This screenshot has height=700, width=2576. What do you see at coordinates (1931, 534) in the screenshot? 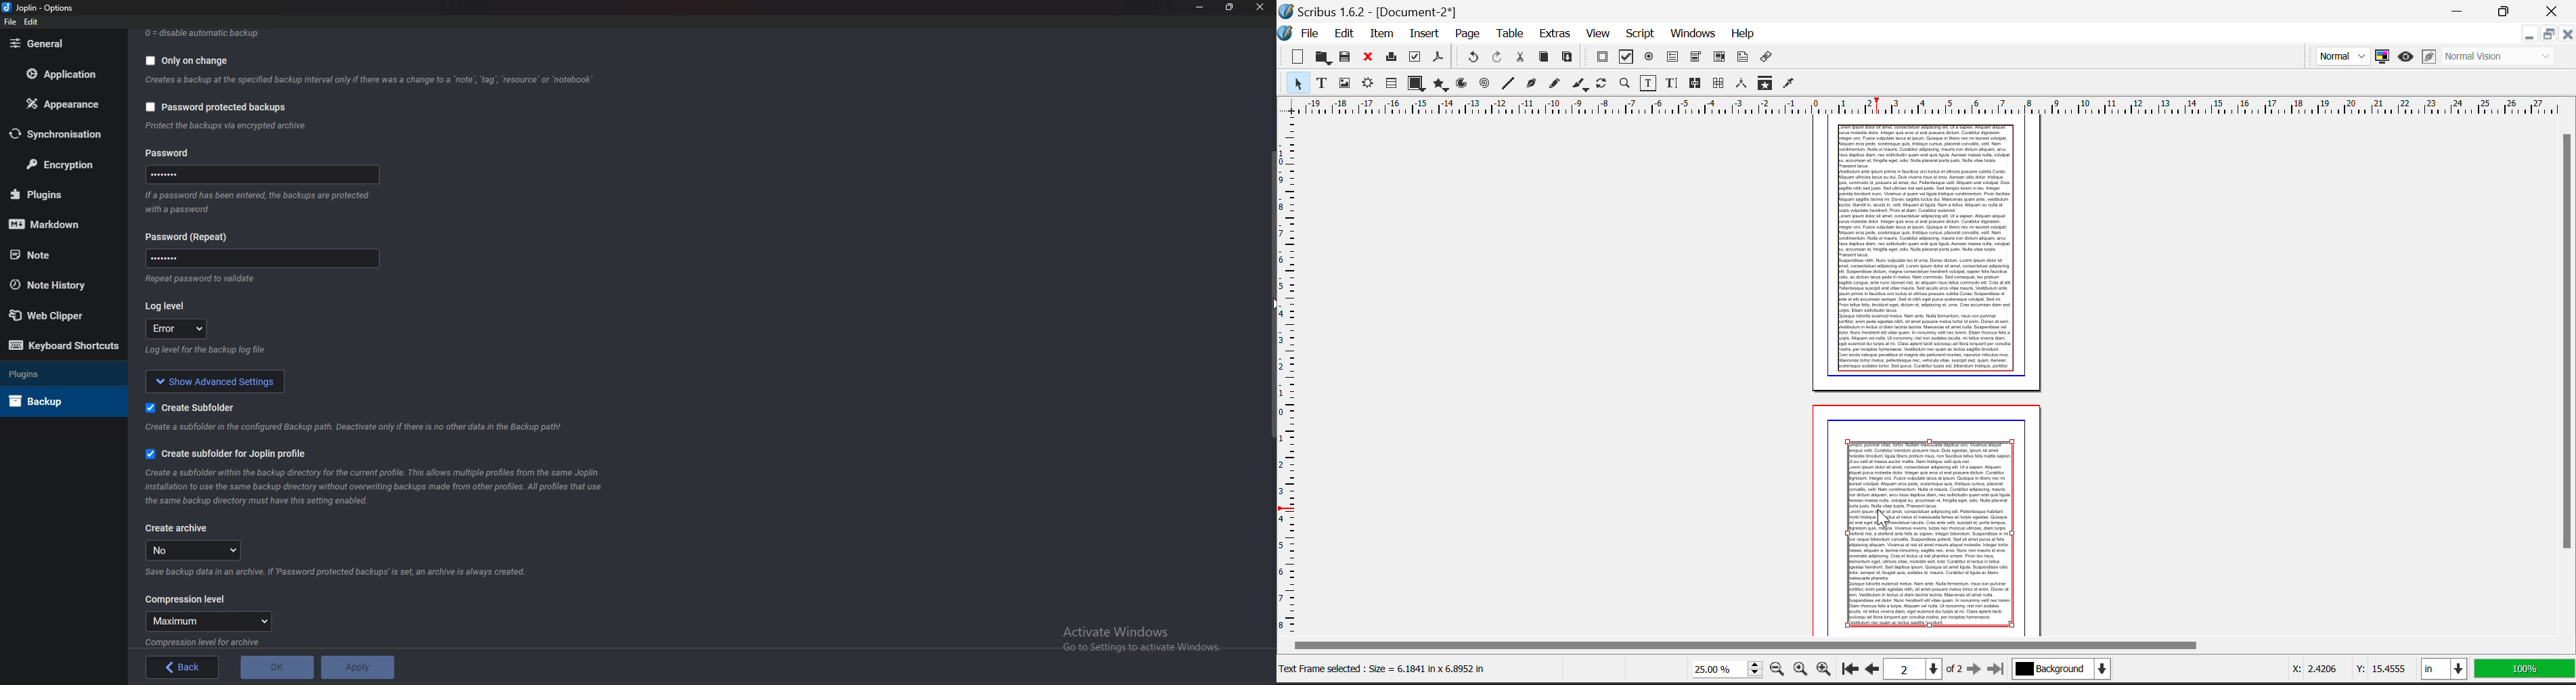
I see `Page 2 Text Frame Linked and Text Flowed to Frame` at bounding box center [1931, 534].